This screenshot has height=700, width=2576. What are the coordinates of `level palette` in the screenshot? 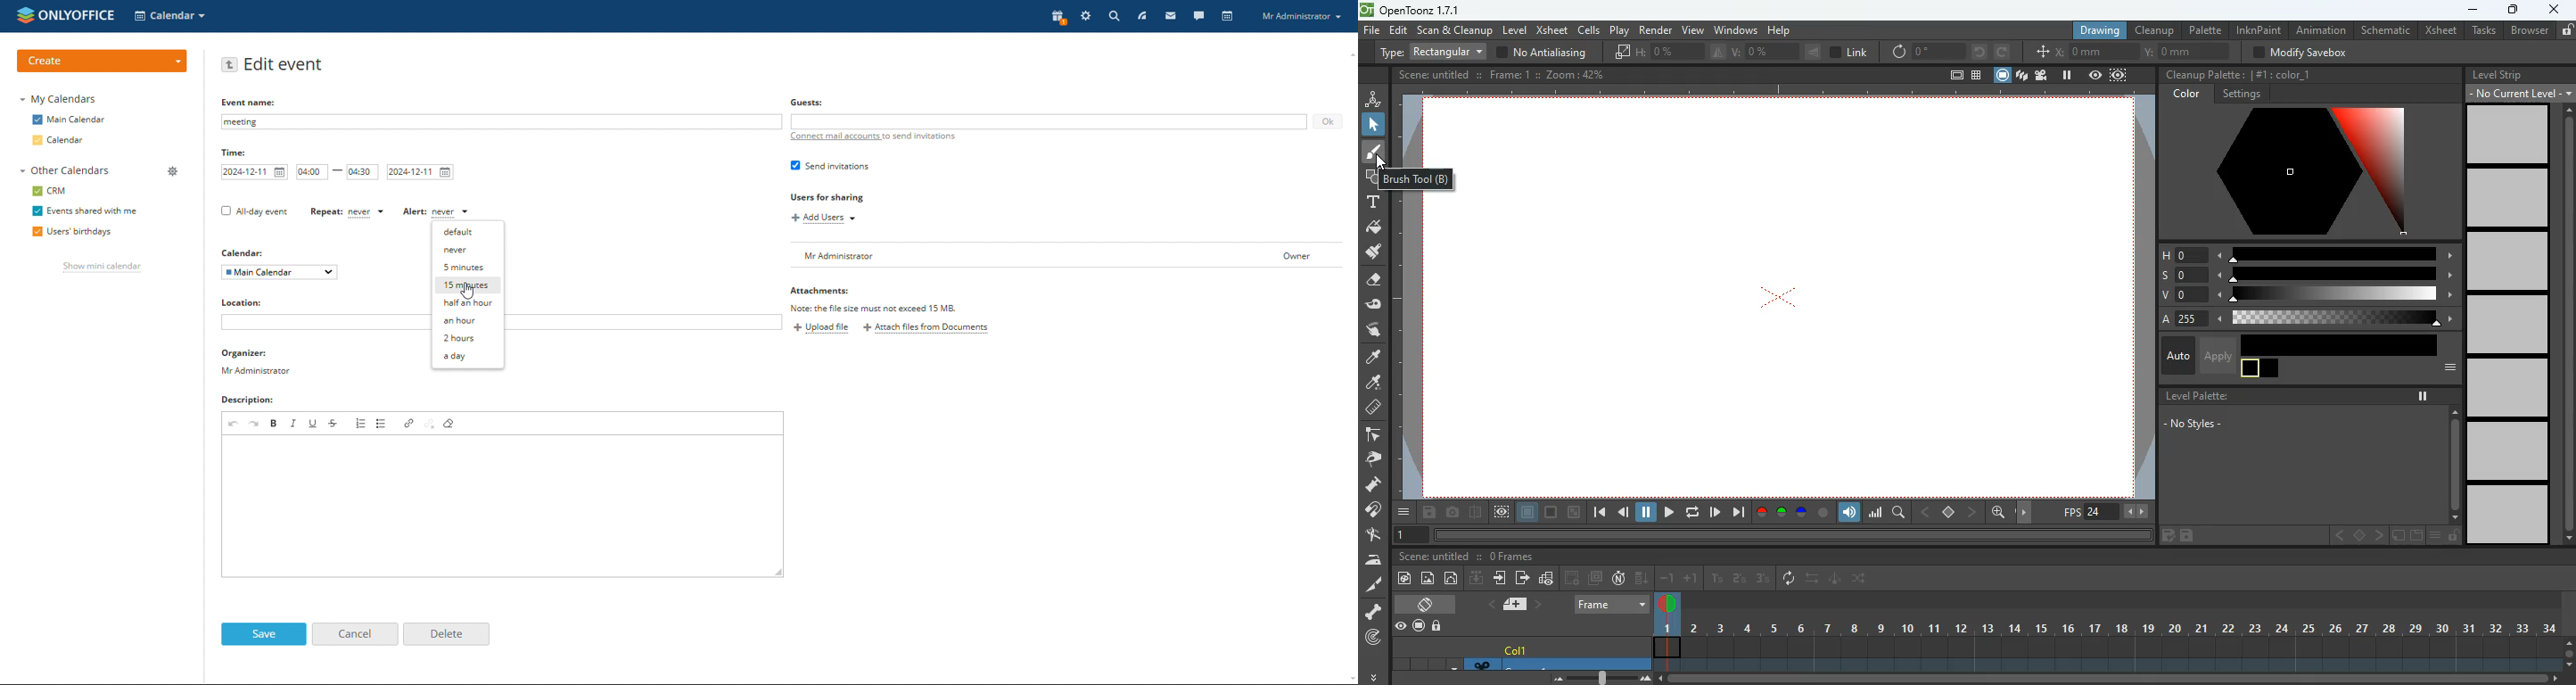 It's located at (2193, 396).